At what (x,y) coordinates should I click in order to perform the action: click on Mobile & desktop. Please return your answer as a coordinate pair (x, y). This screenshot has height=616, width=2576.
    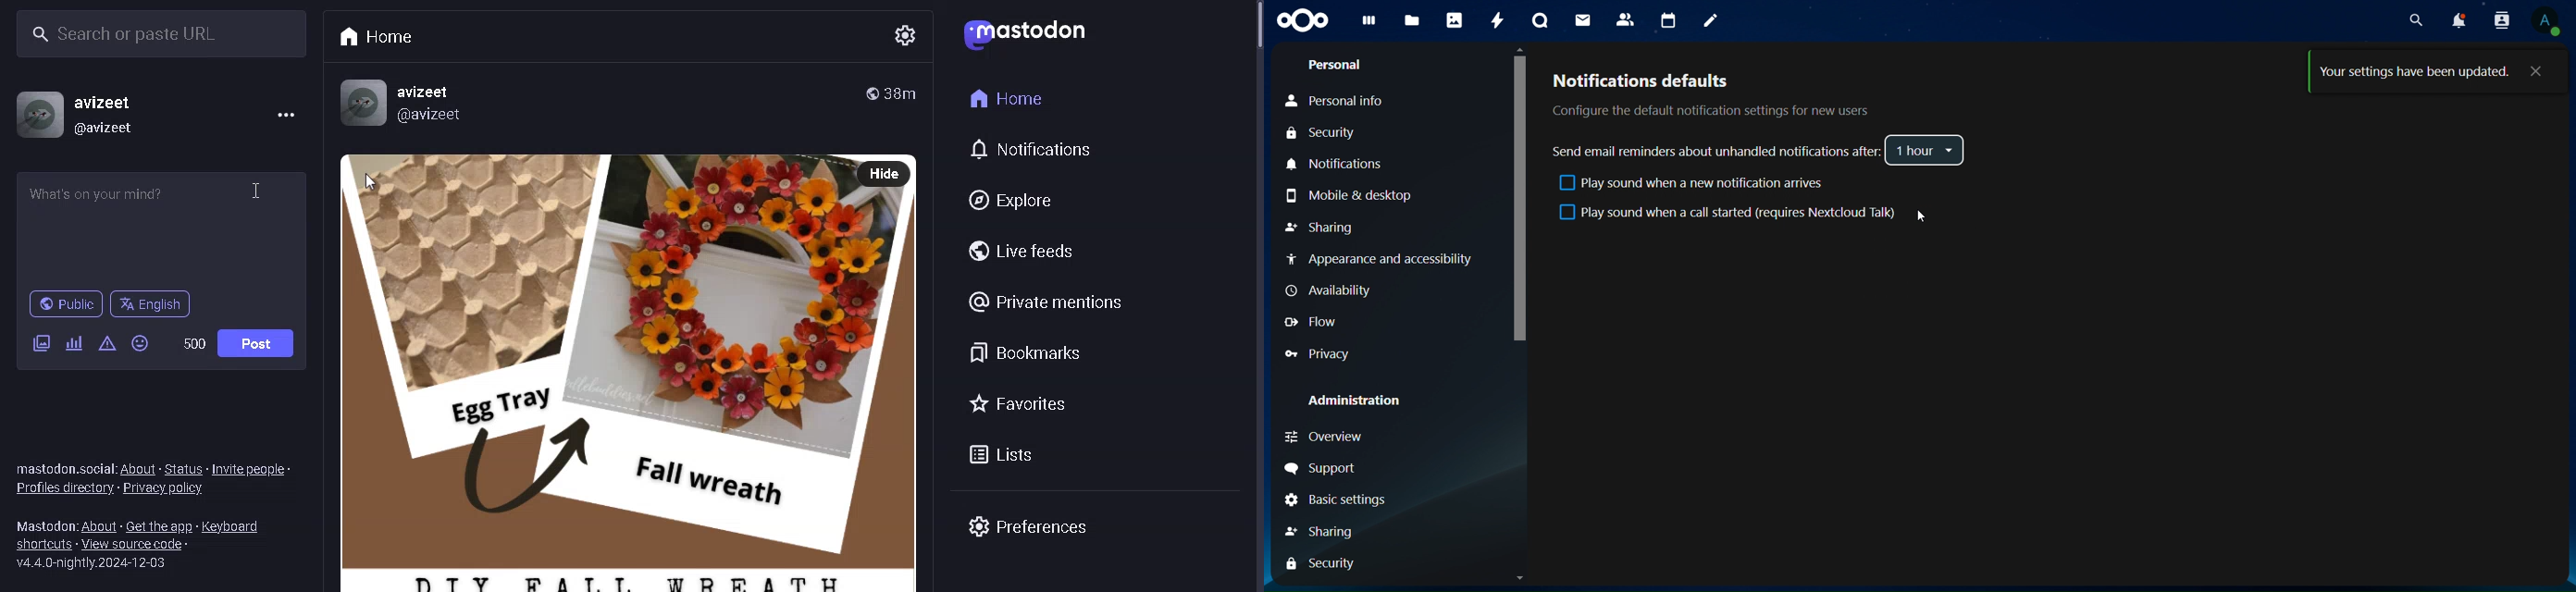
    Looking at the image, I should click on (1349, 195).